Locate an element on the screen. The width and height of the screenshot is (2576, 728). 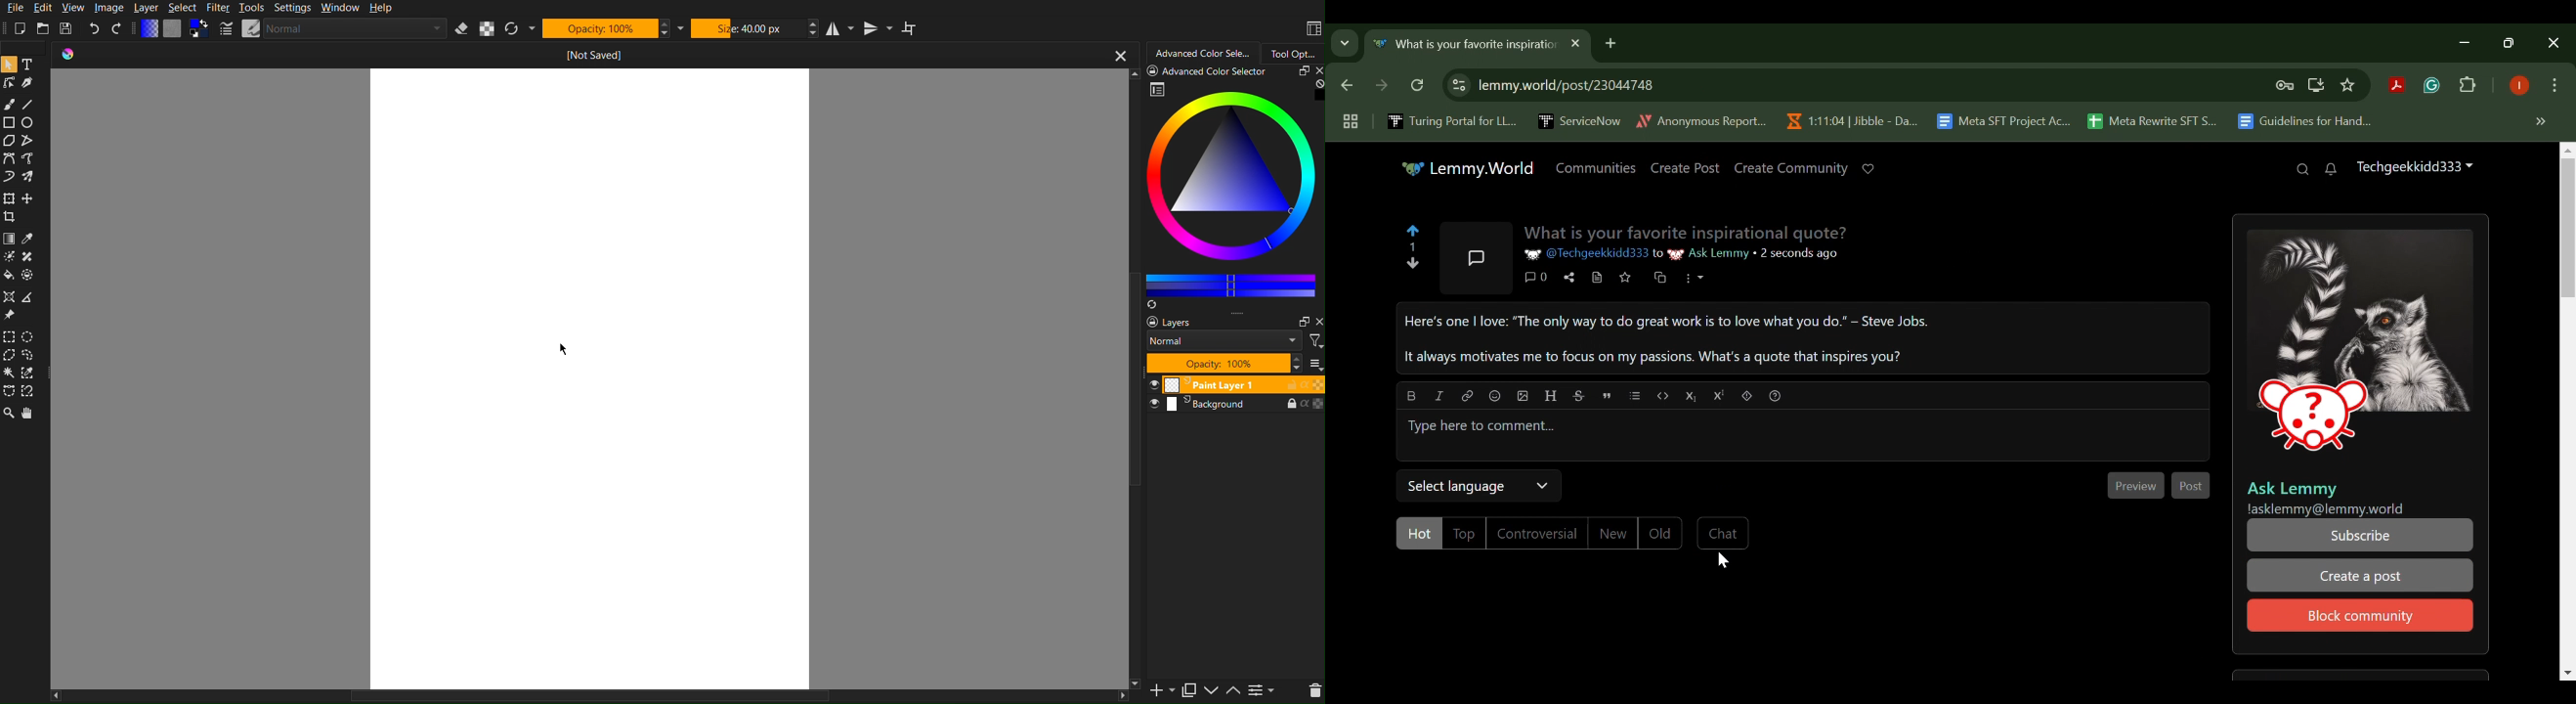
Block community is located at coordinates (2359, 612).